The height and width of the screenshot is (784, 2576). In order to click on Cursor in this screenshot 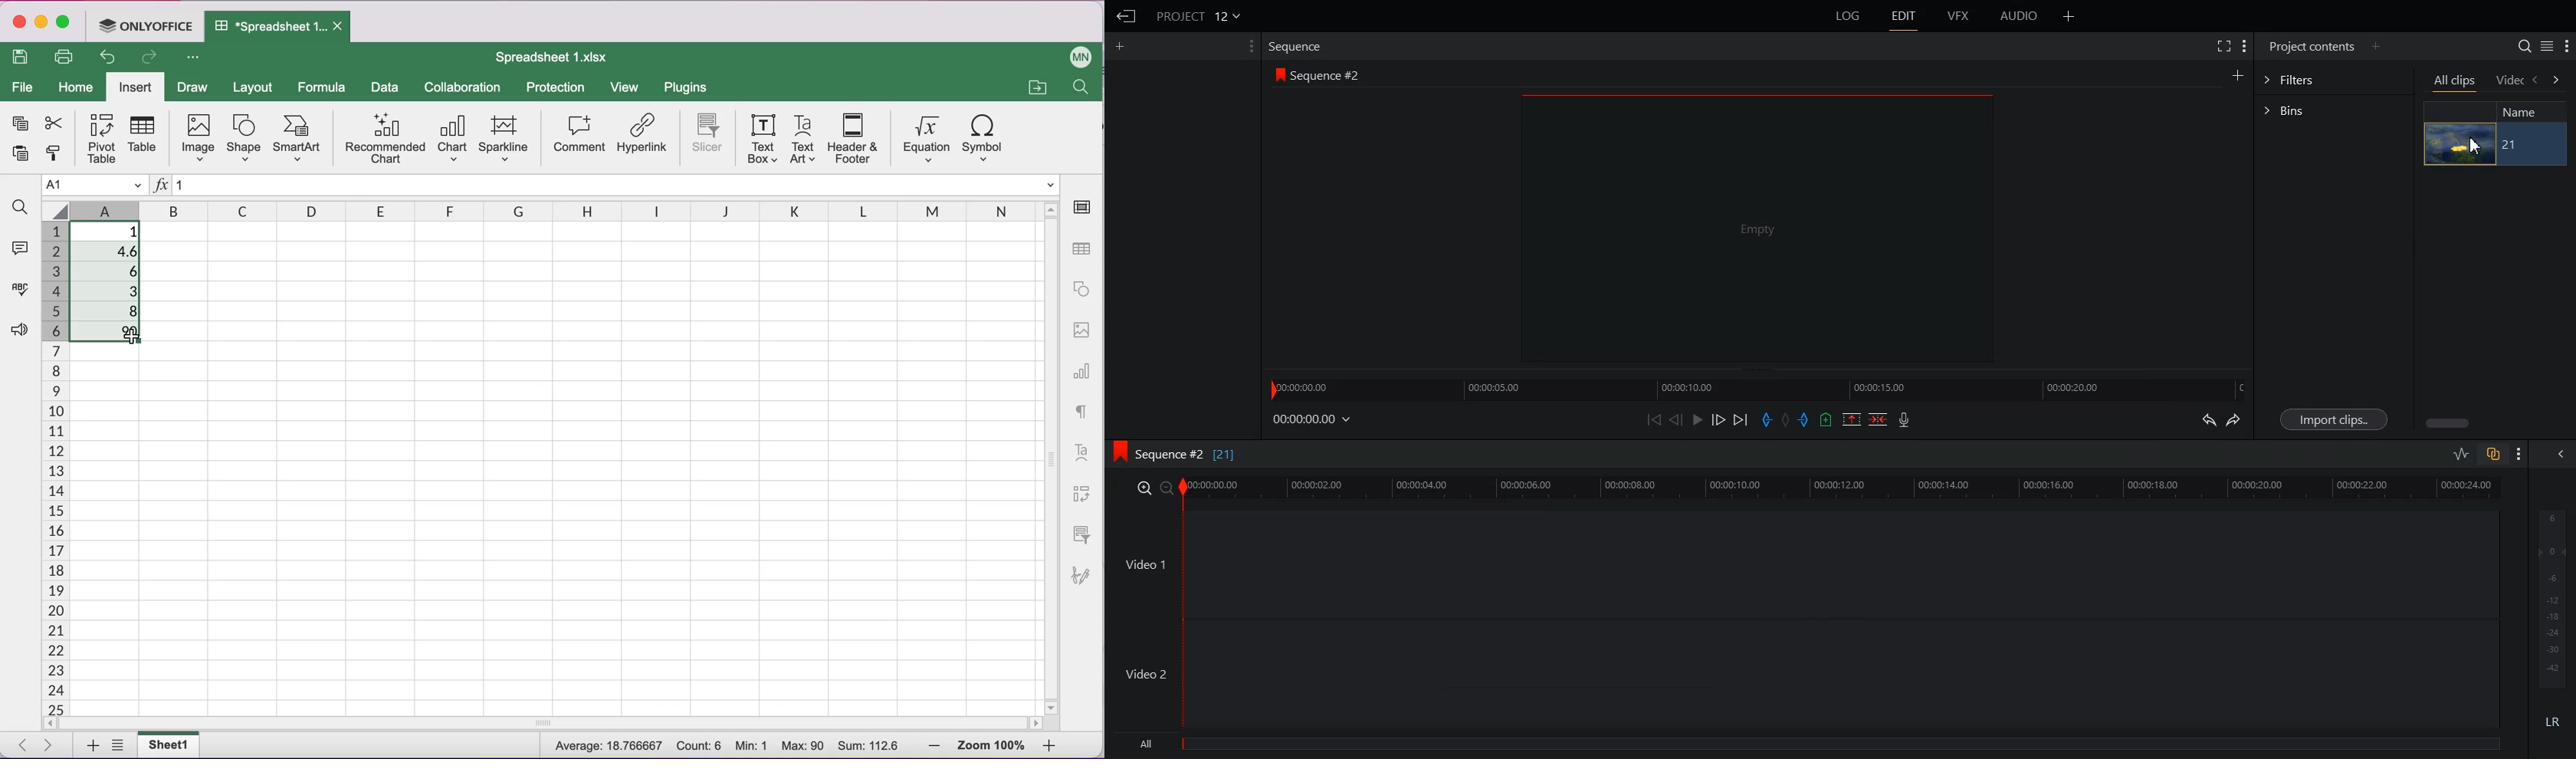, I will do `click(128, 338)`.